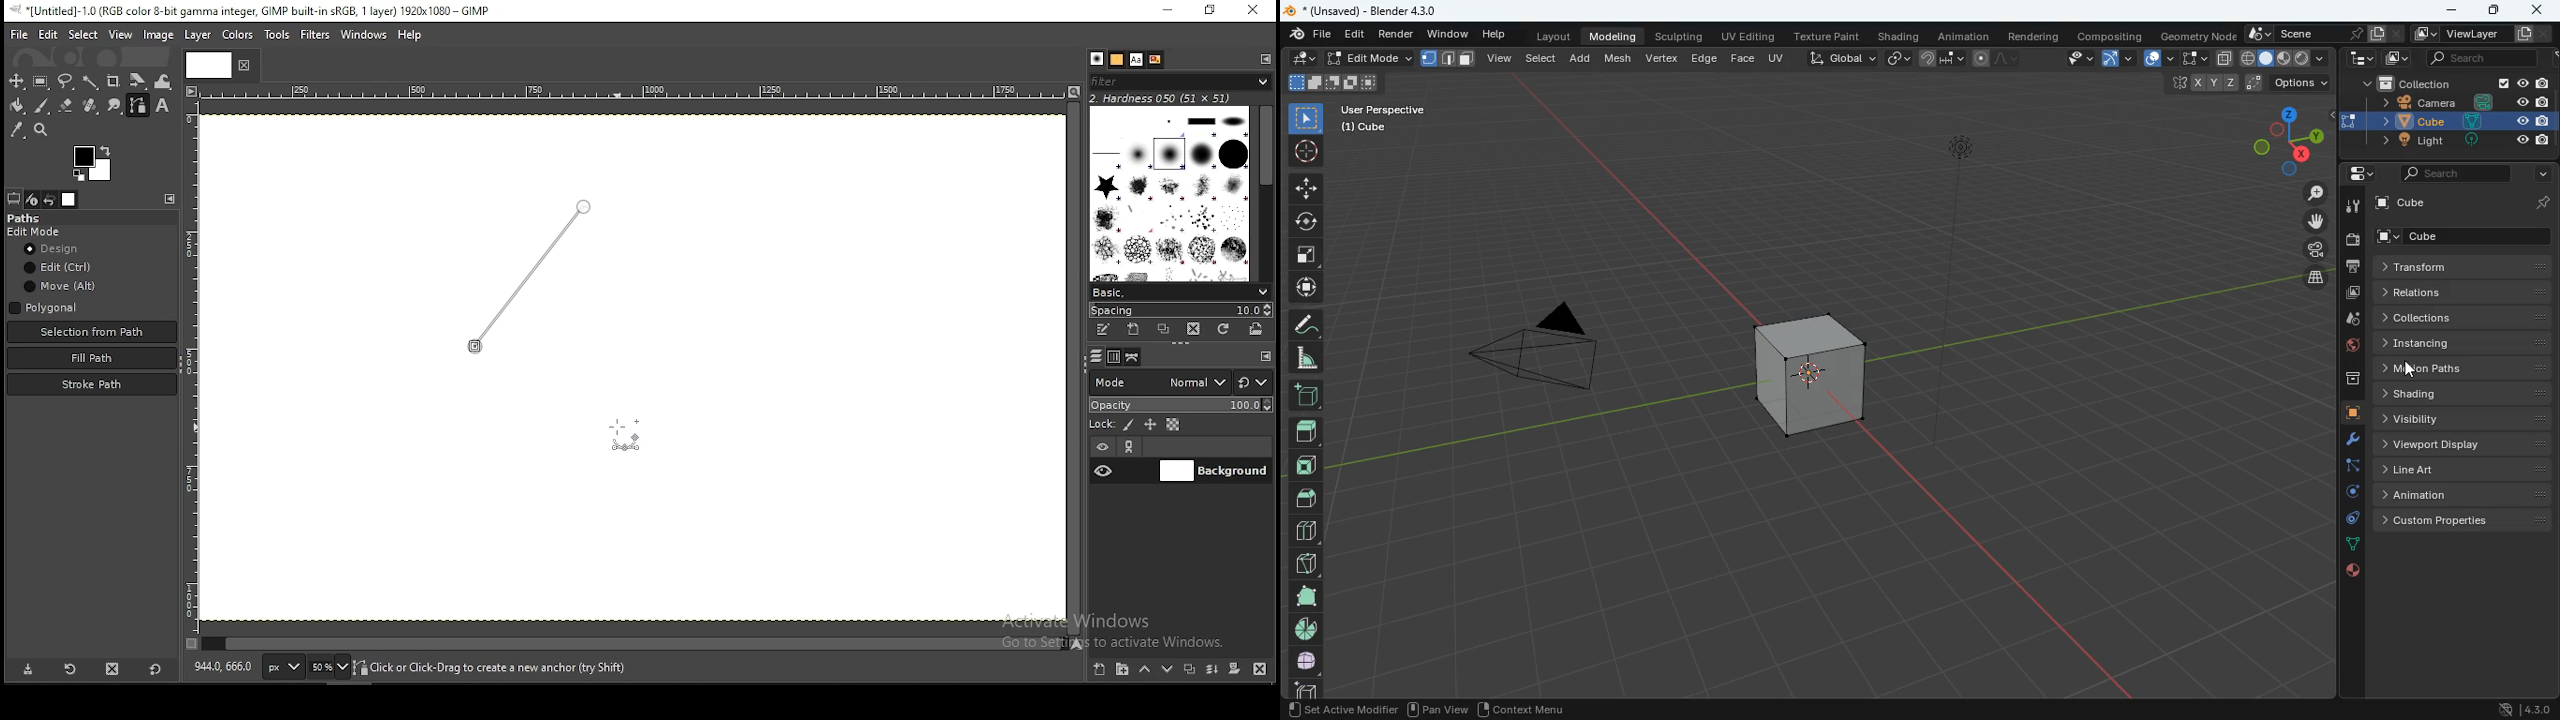 The width and height of the screenshot is (2576, 728). Describe the element at coordinates (2469, 236) in the screenshot. I see `cube` at that location.